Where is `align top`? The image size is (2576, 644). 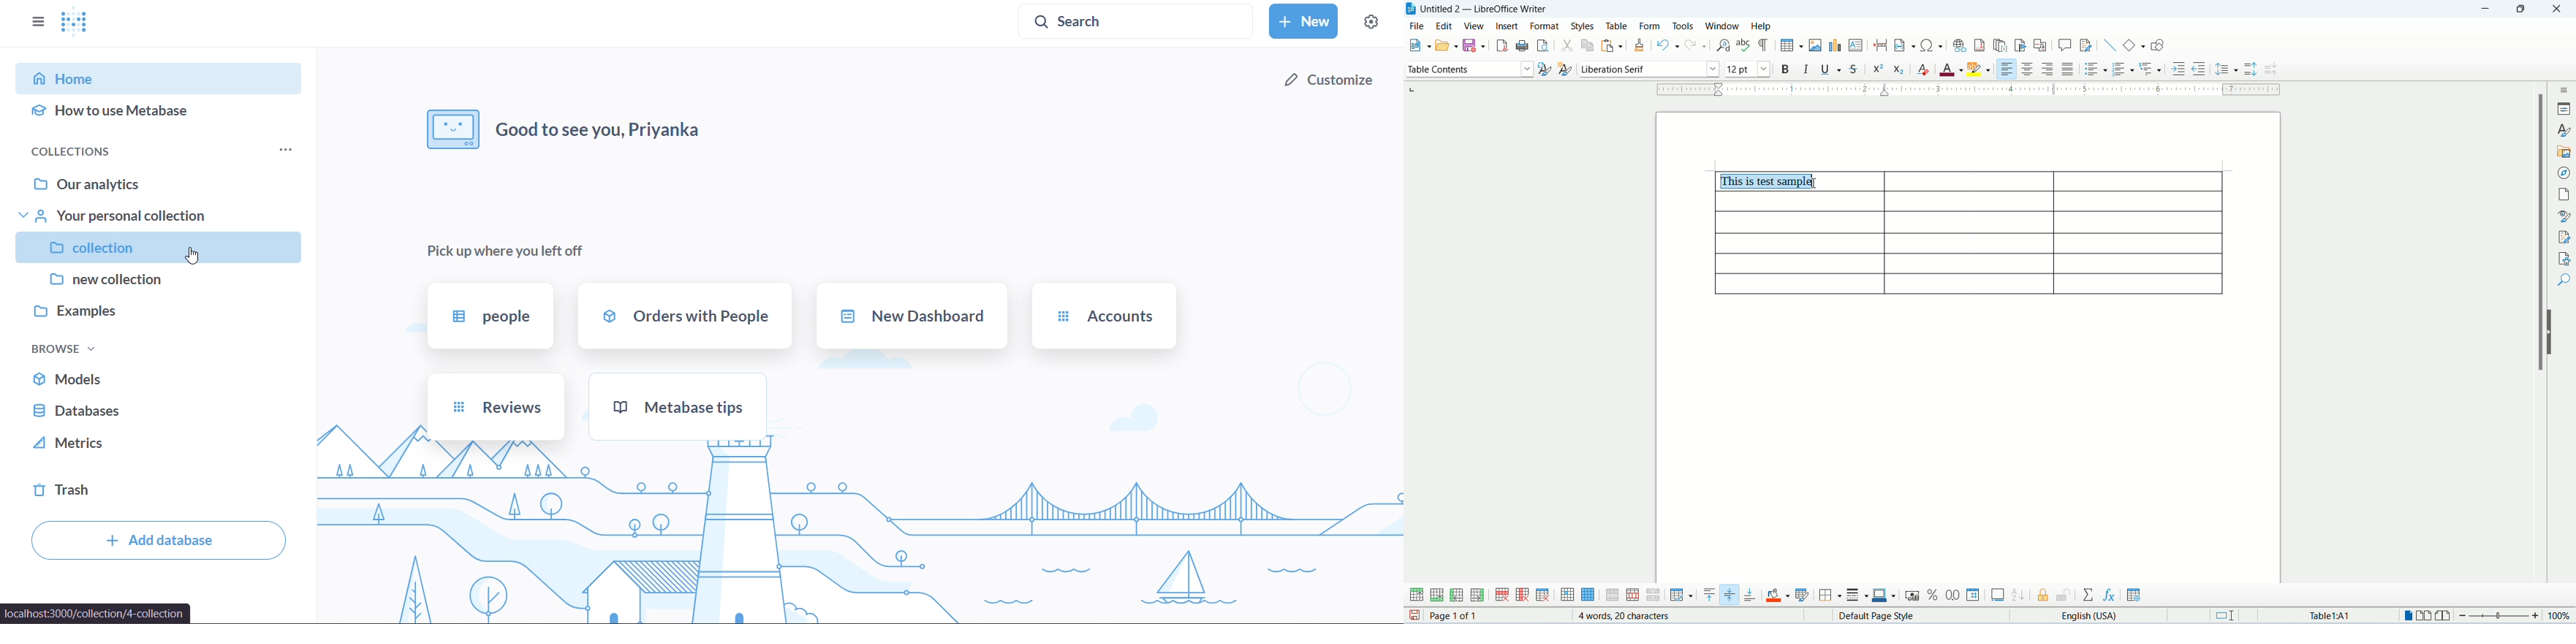 align top is located at coordinates (1708, 596).